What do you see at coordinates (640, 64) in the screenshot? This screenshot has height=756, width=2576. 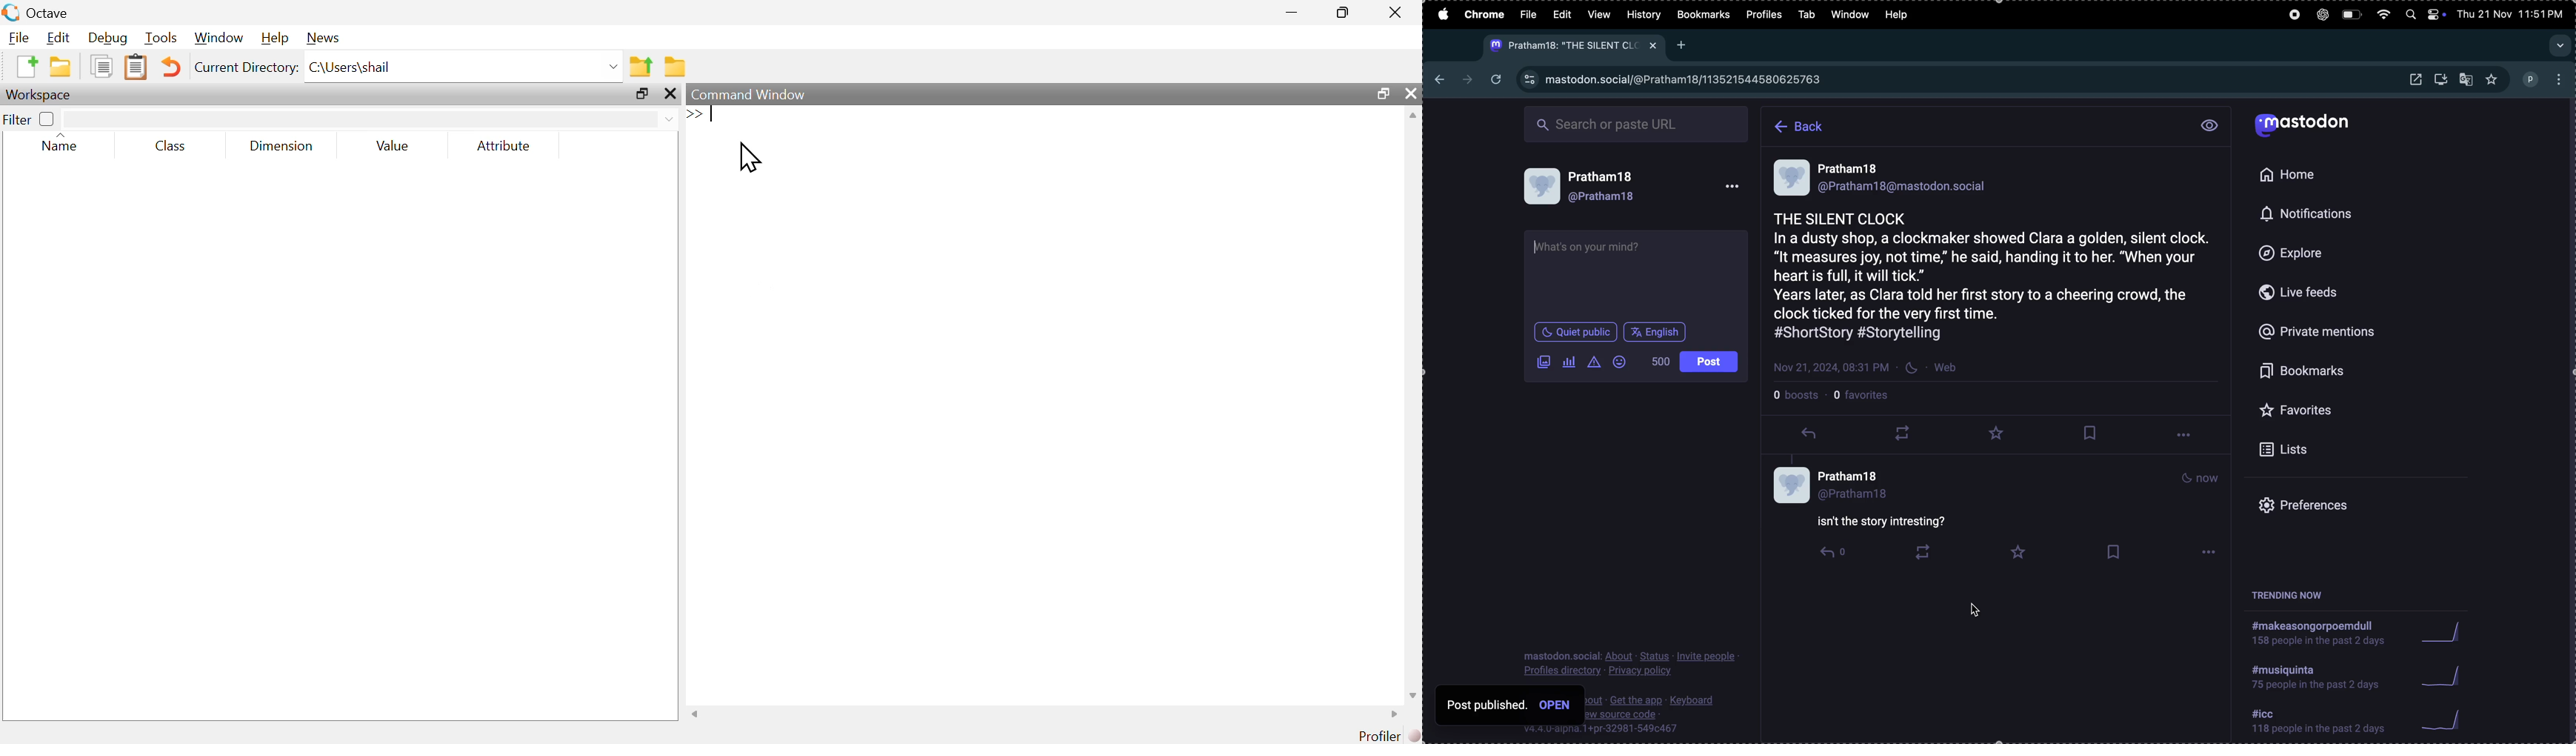 I see `one directory up` at bounding box center [640, 64].